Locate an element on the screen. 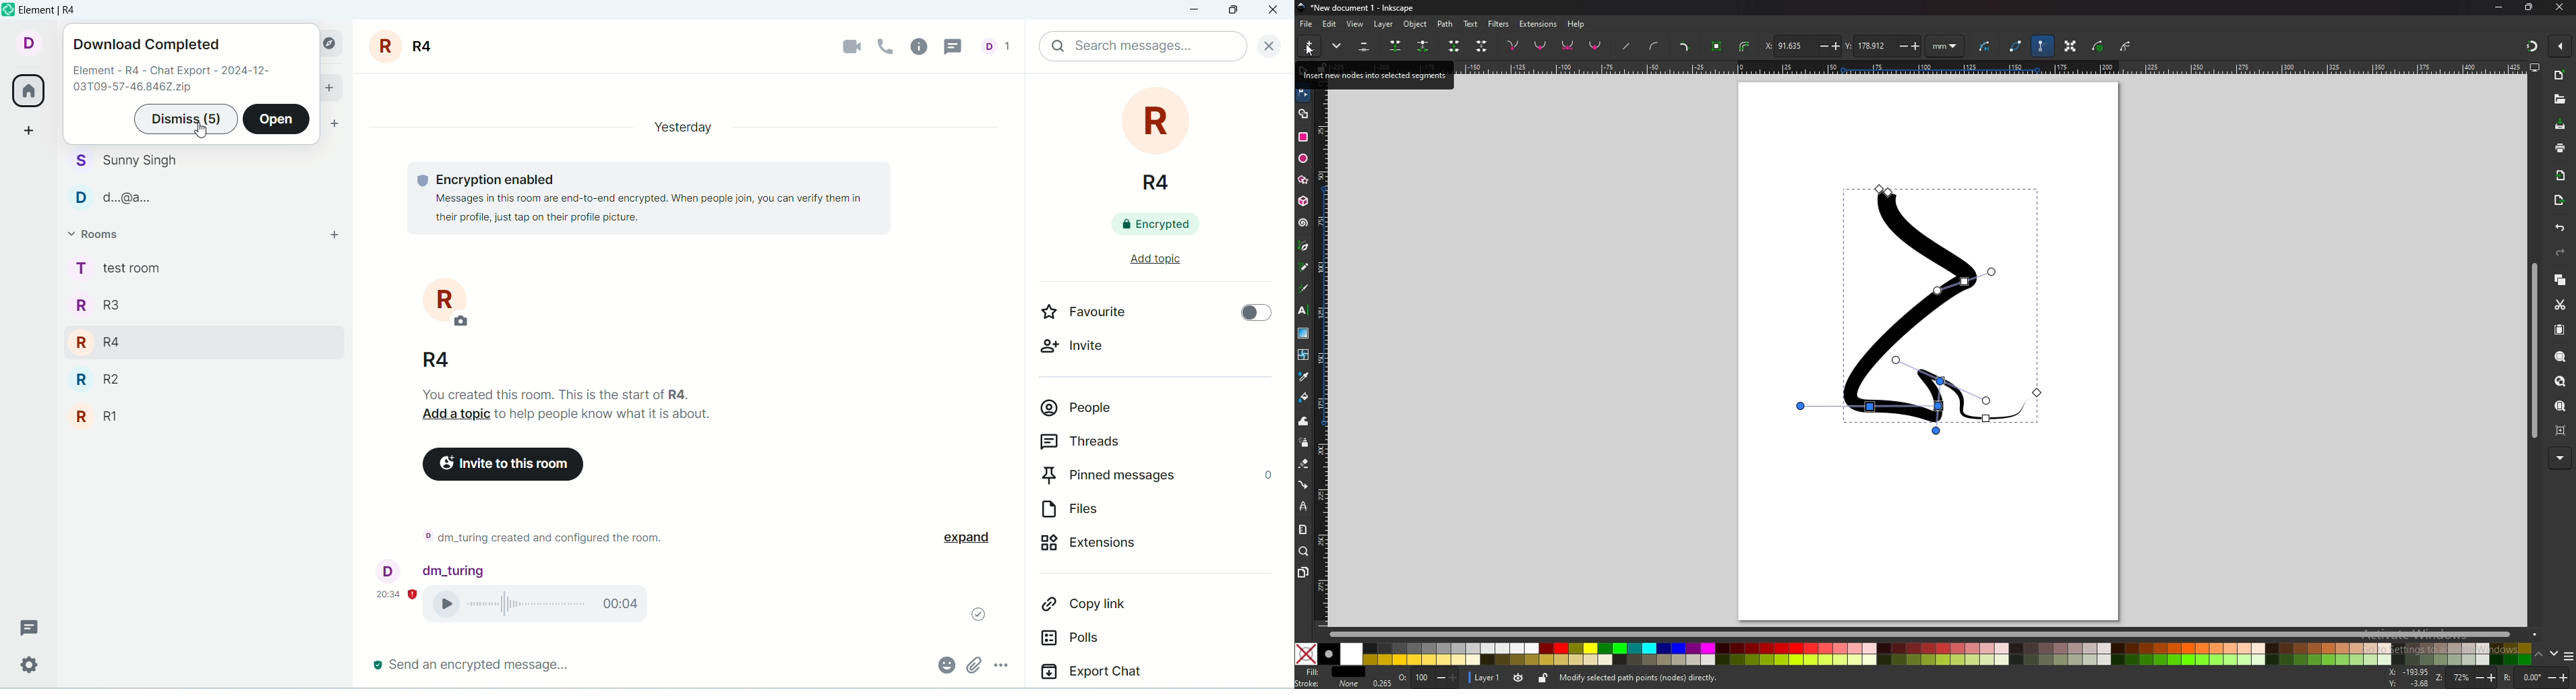 The height and width of the screenshot is (700, 2576). lpe is located at coordinates (1303, 507).